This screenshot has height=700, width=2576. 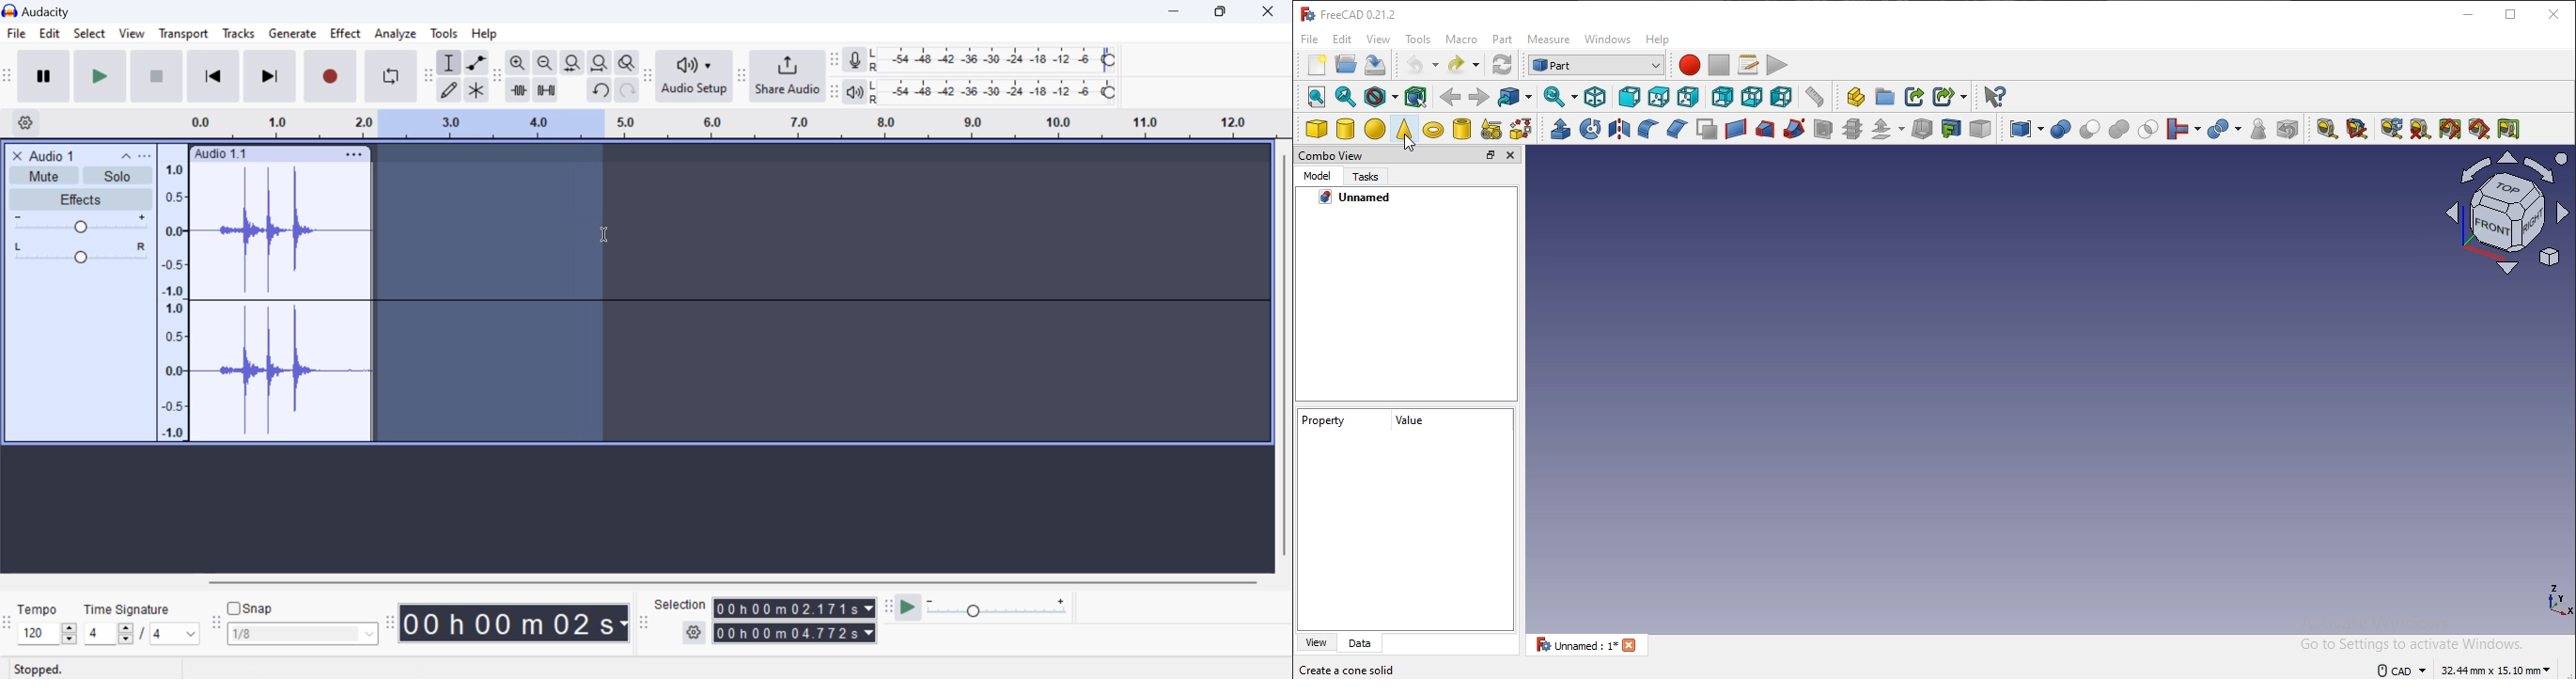 I want to click on Pause, so click(x=43, y=76).